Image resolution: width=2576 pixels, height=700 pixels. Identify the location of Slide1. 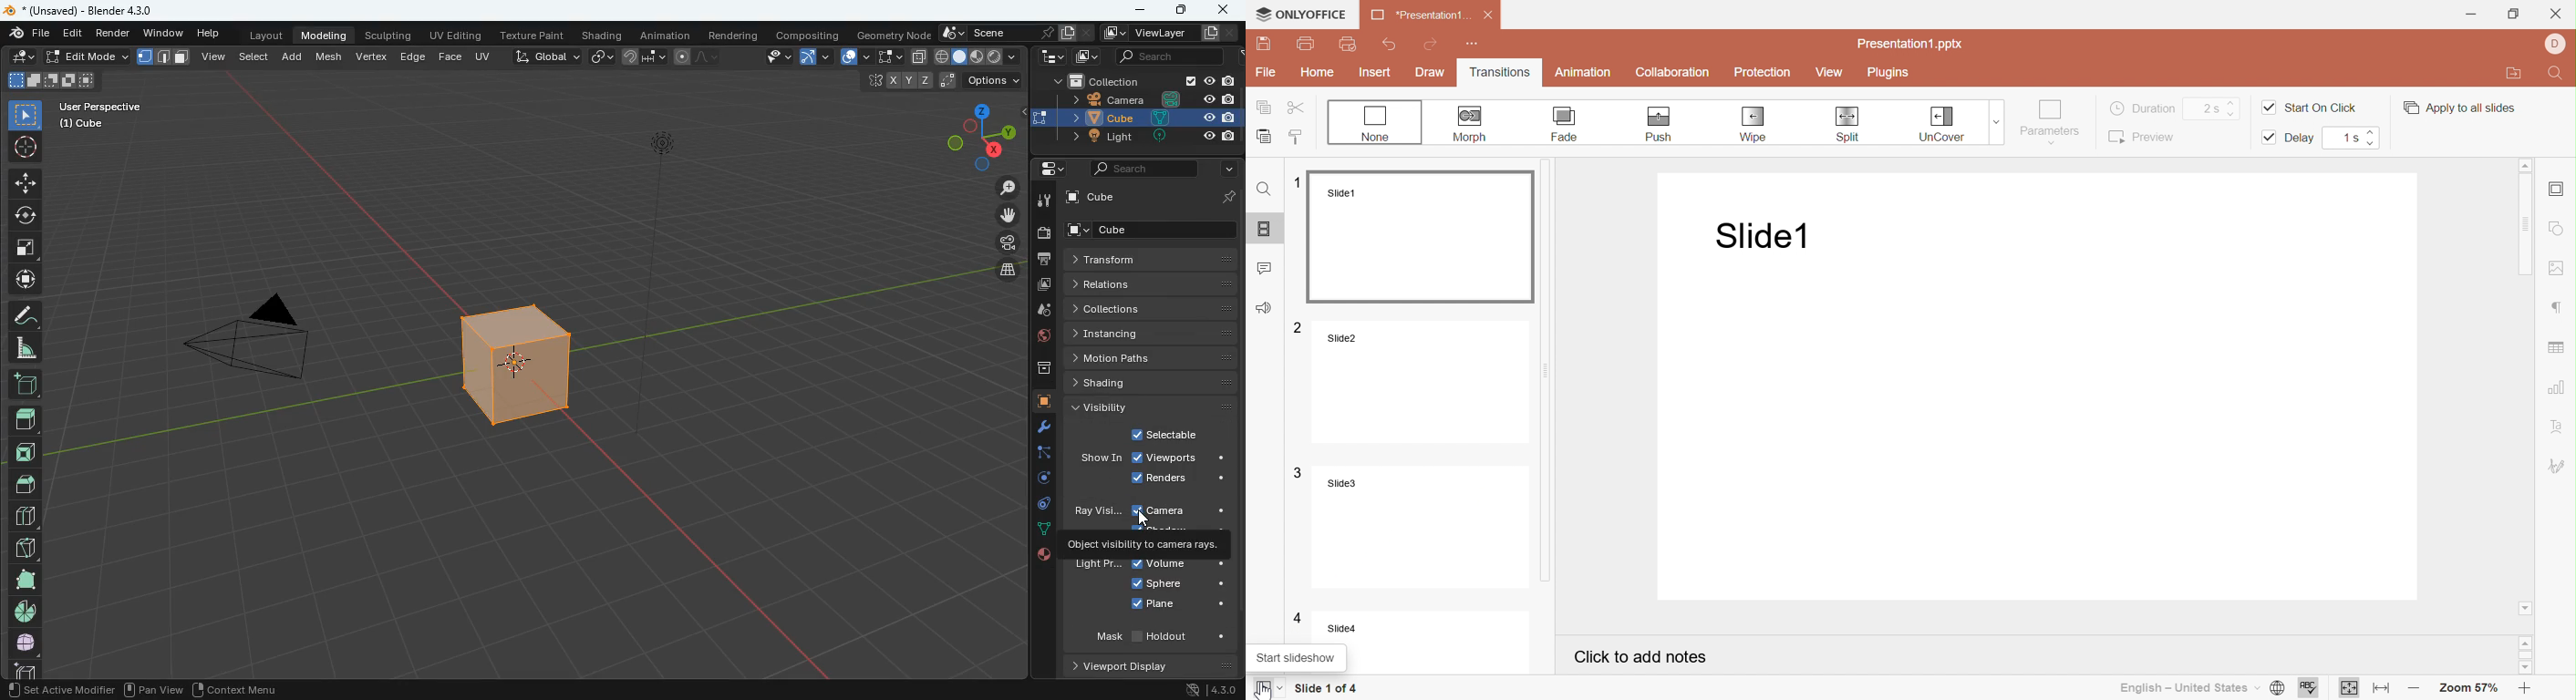
(1758, 236).